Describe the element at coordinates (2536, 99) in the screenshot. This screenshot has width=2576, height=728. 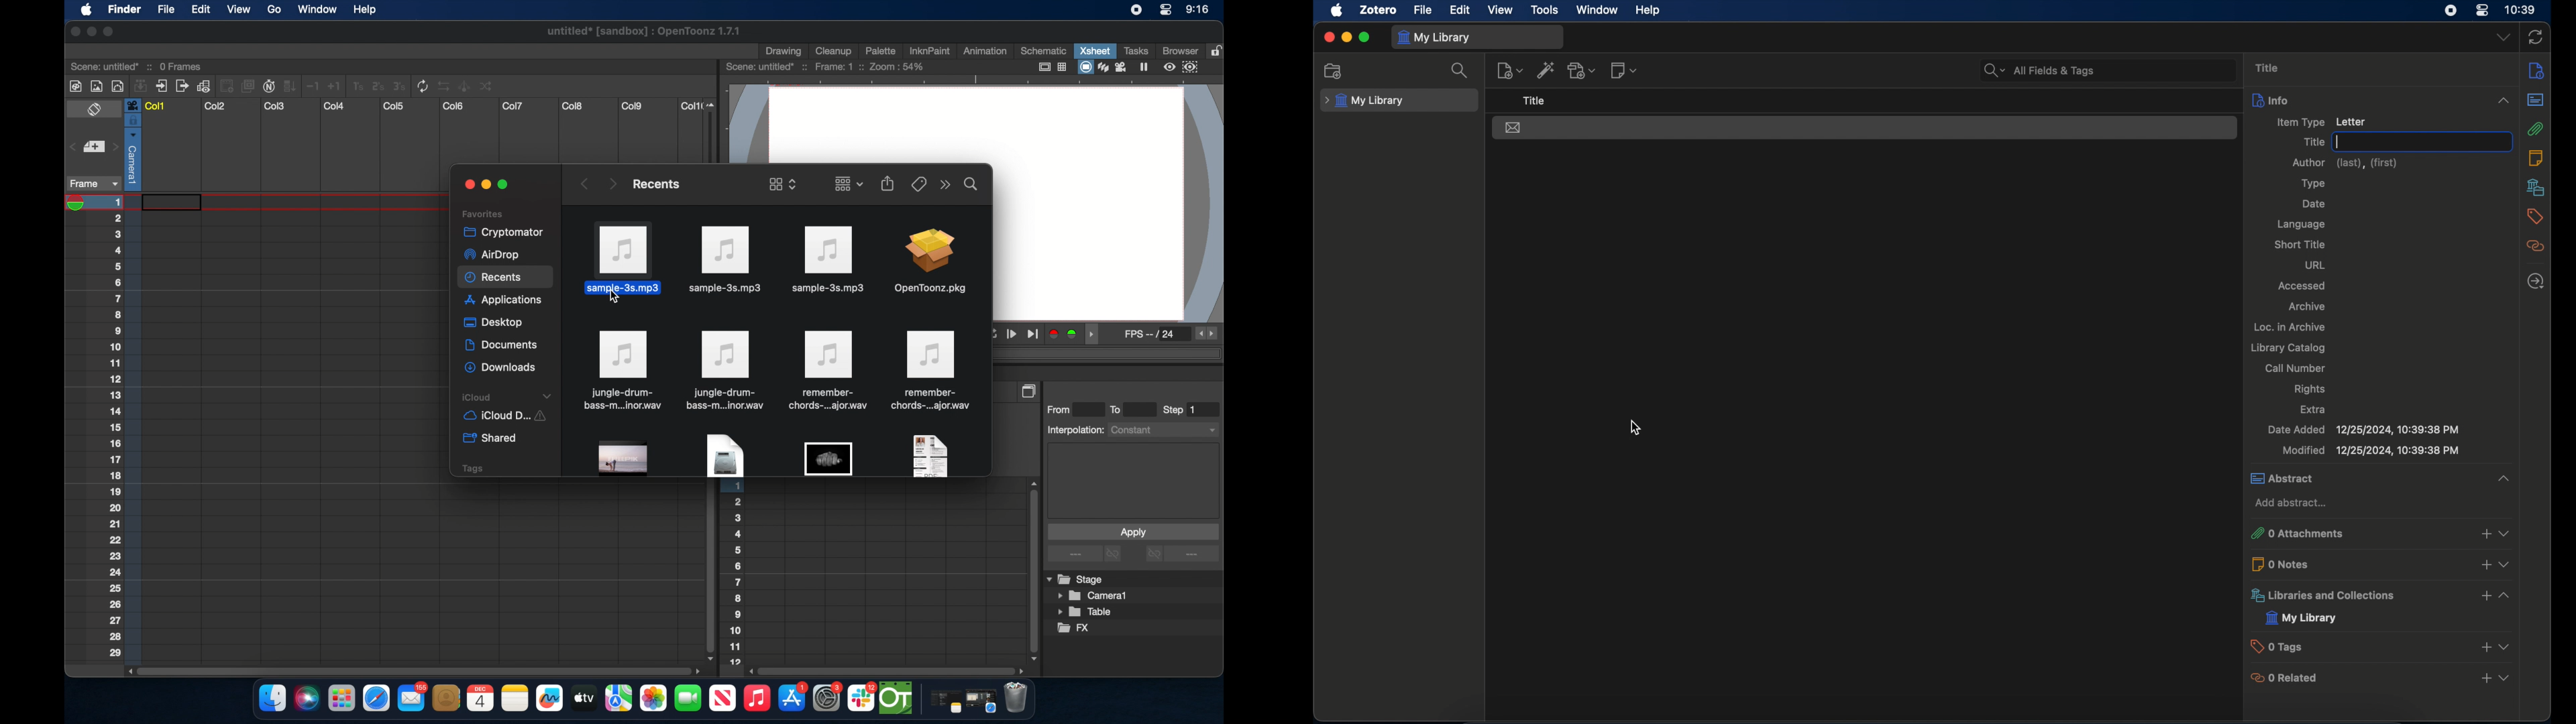
I see `abstract` at that location.